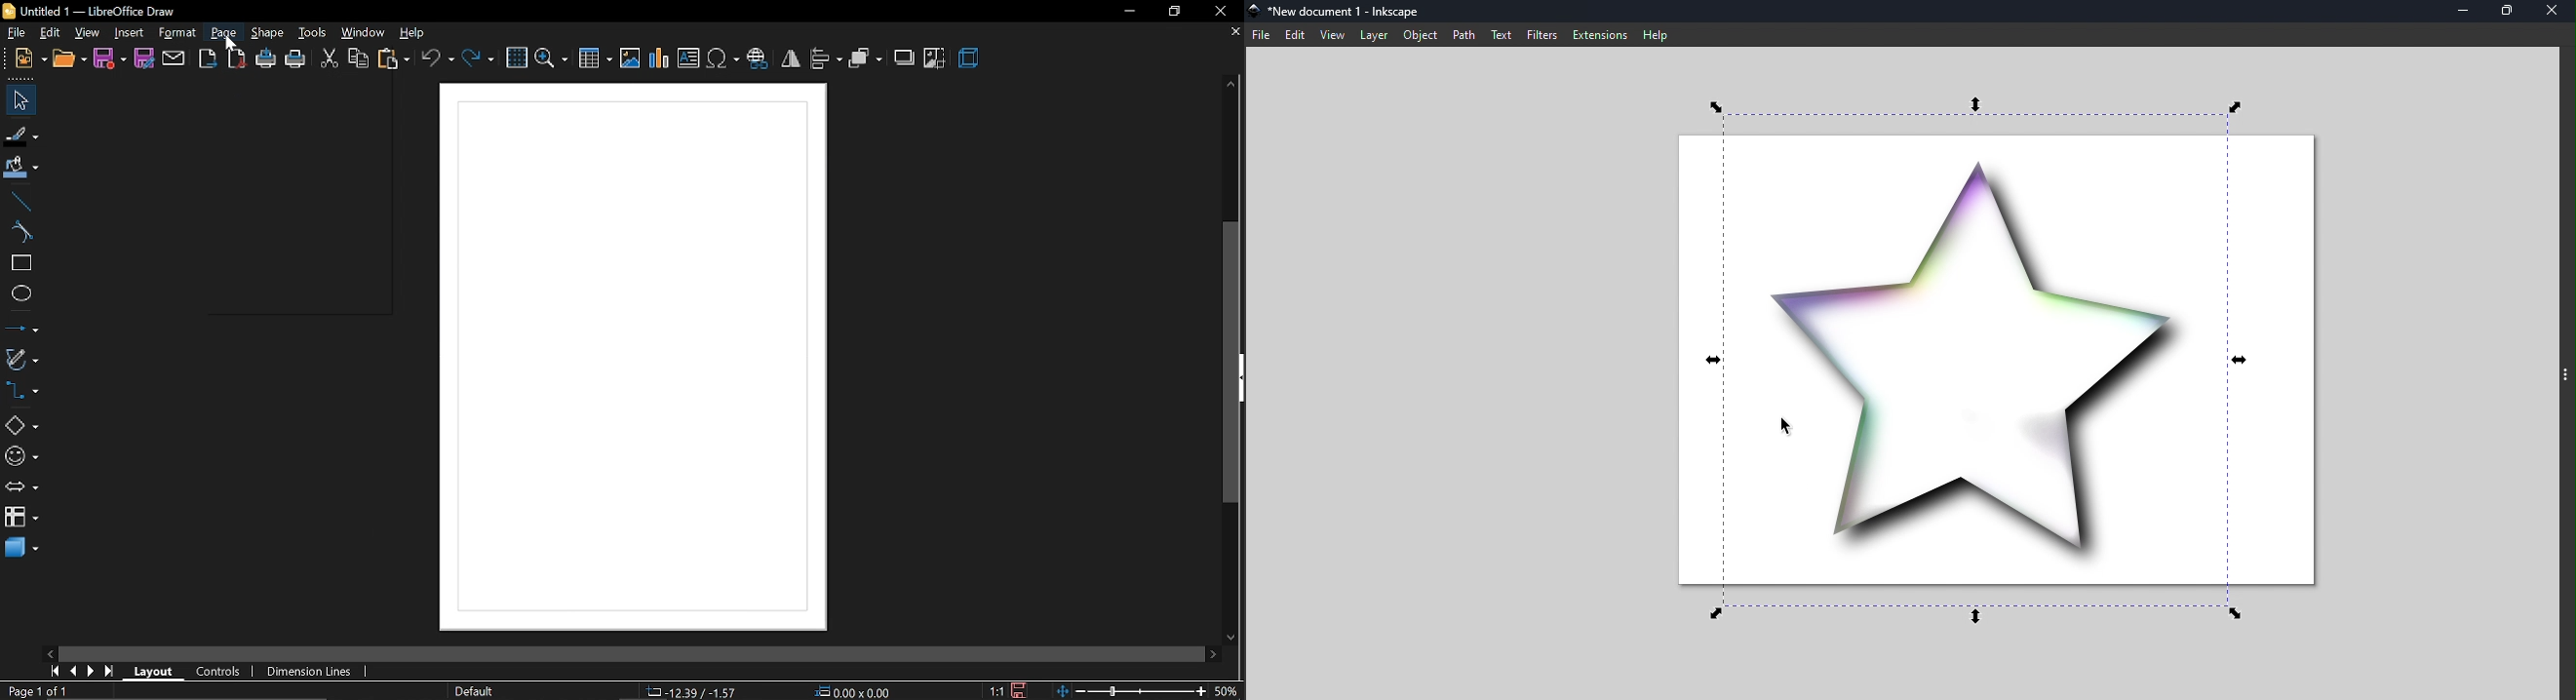 Image resolution: width=2576 pixels, height=700 pixels. What do you see at coordinates (480, 60) in the screenshot?
I see `redo` at bounding box center [480, 60].